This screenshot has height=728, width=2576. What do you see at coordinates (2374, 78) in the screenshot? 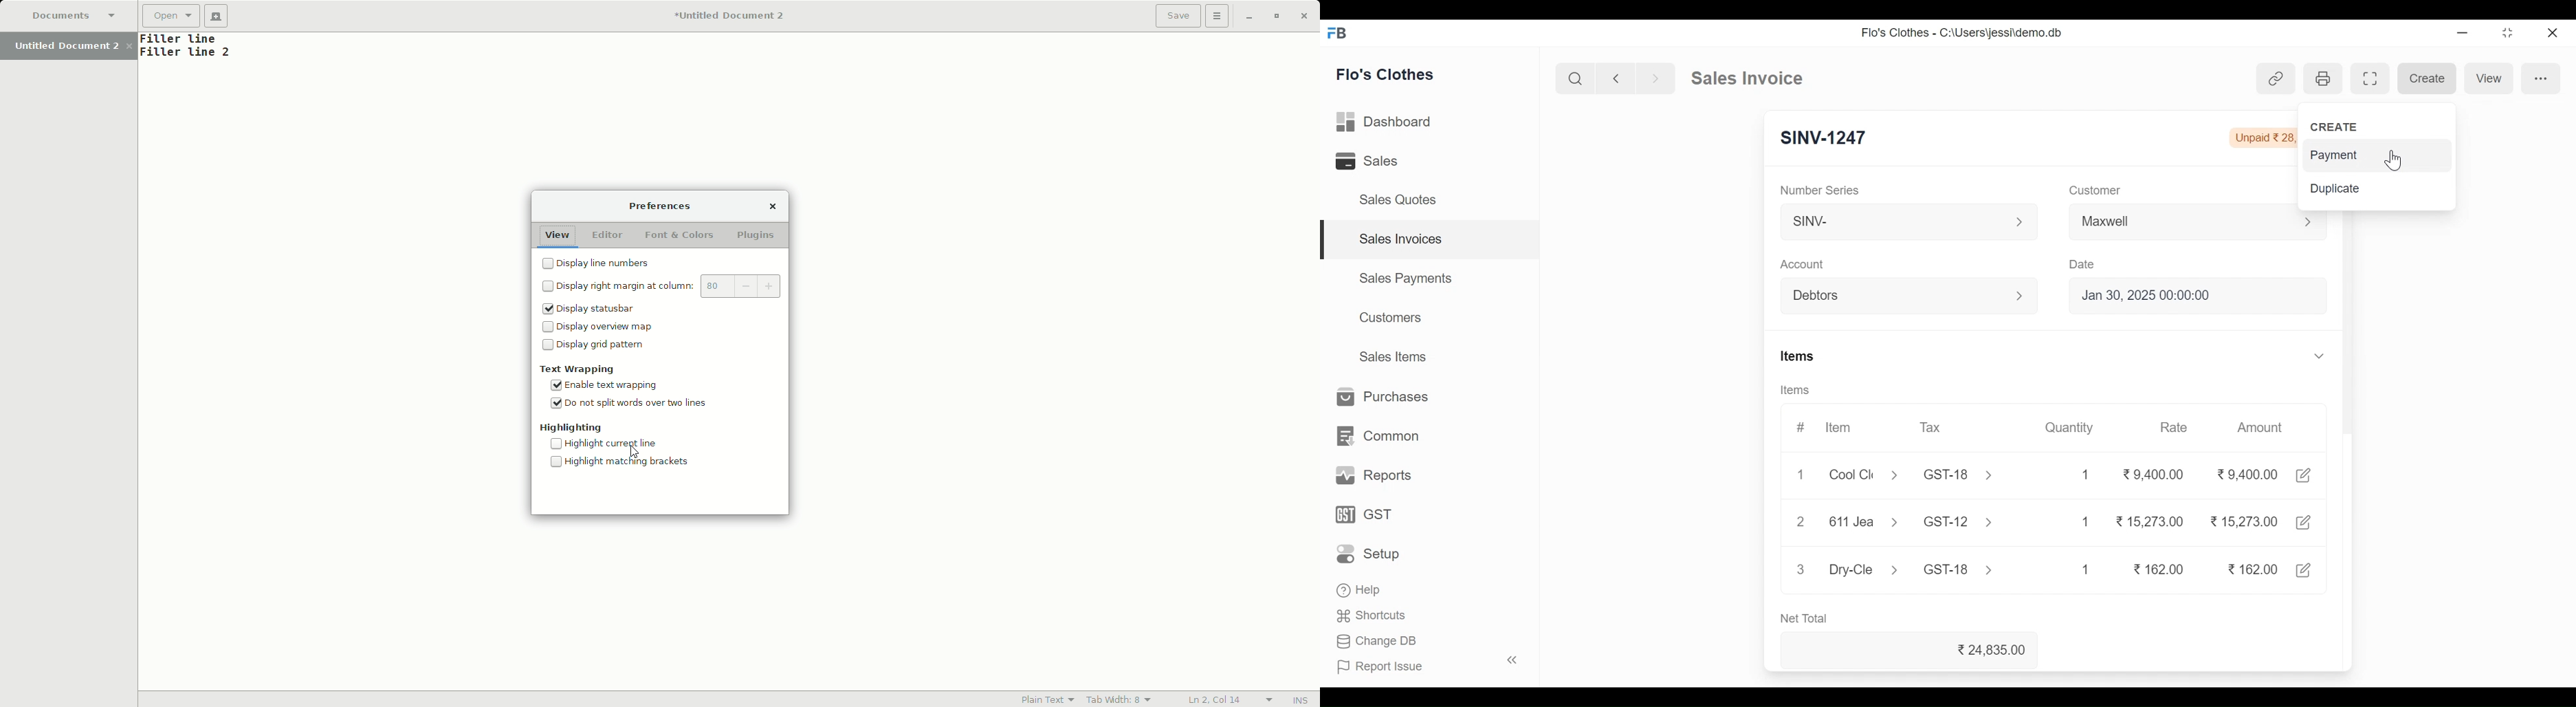
I see `Toggle between form and full width` at bounding box center [2374, 78].